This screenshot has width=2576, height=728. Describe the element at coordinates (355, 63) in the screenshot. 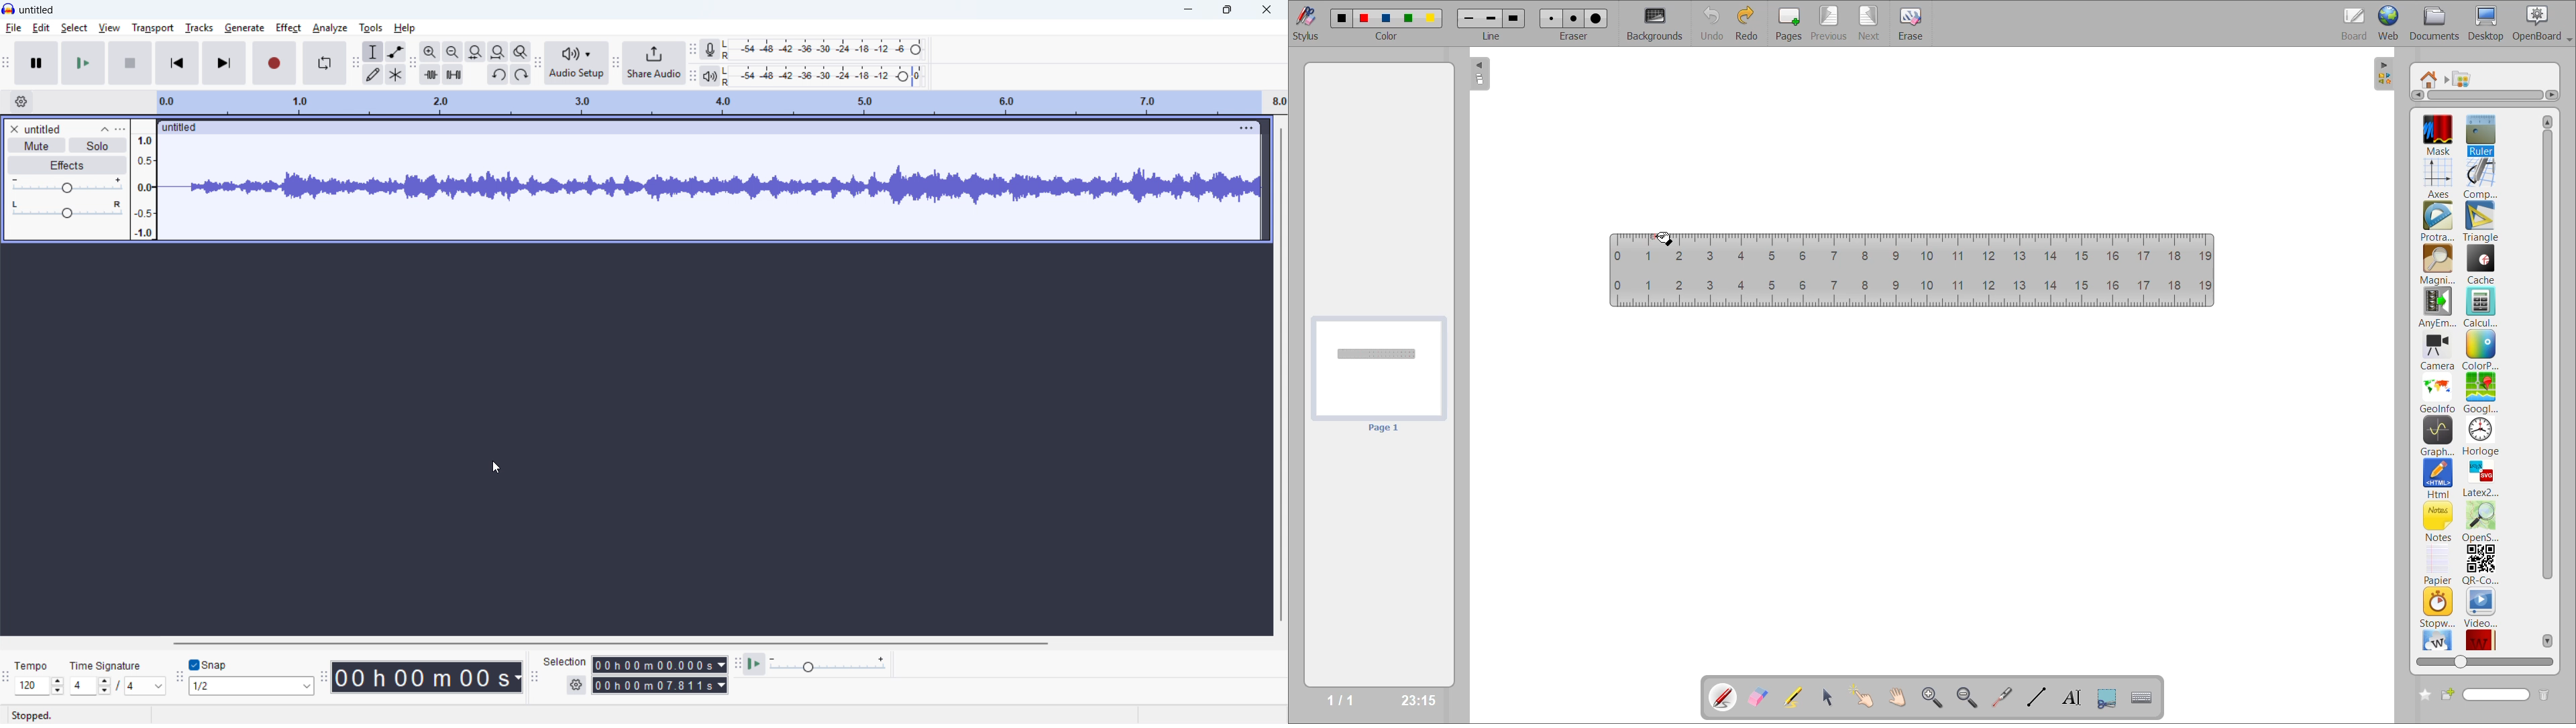

I see `Tools toolbar ` at that location.